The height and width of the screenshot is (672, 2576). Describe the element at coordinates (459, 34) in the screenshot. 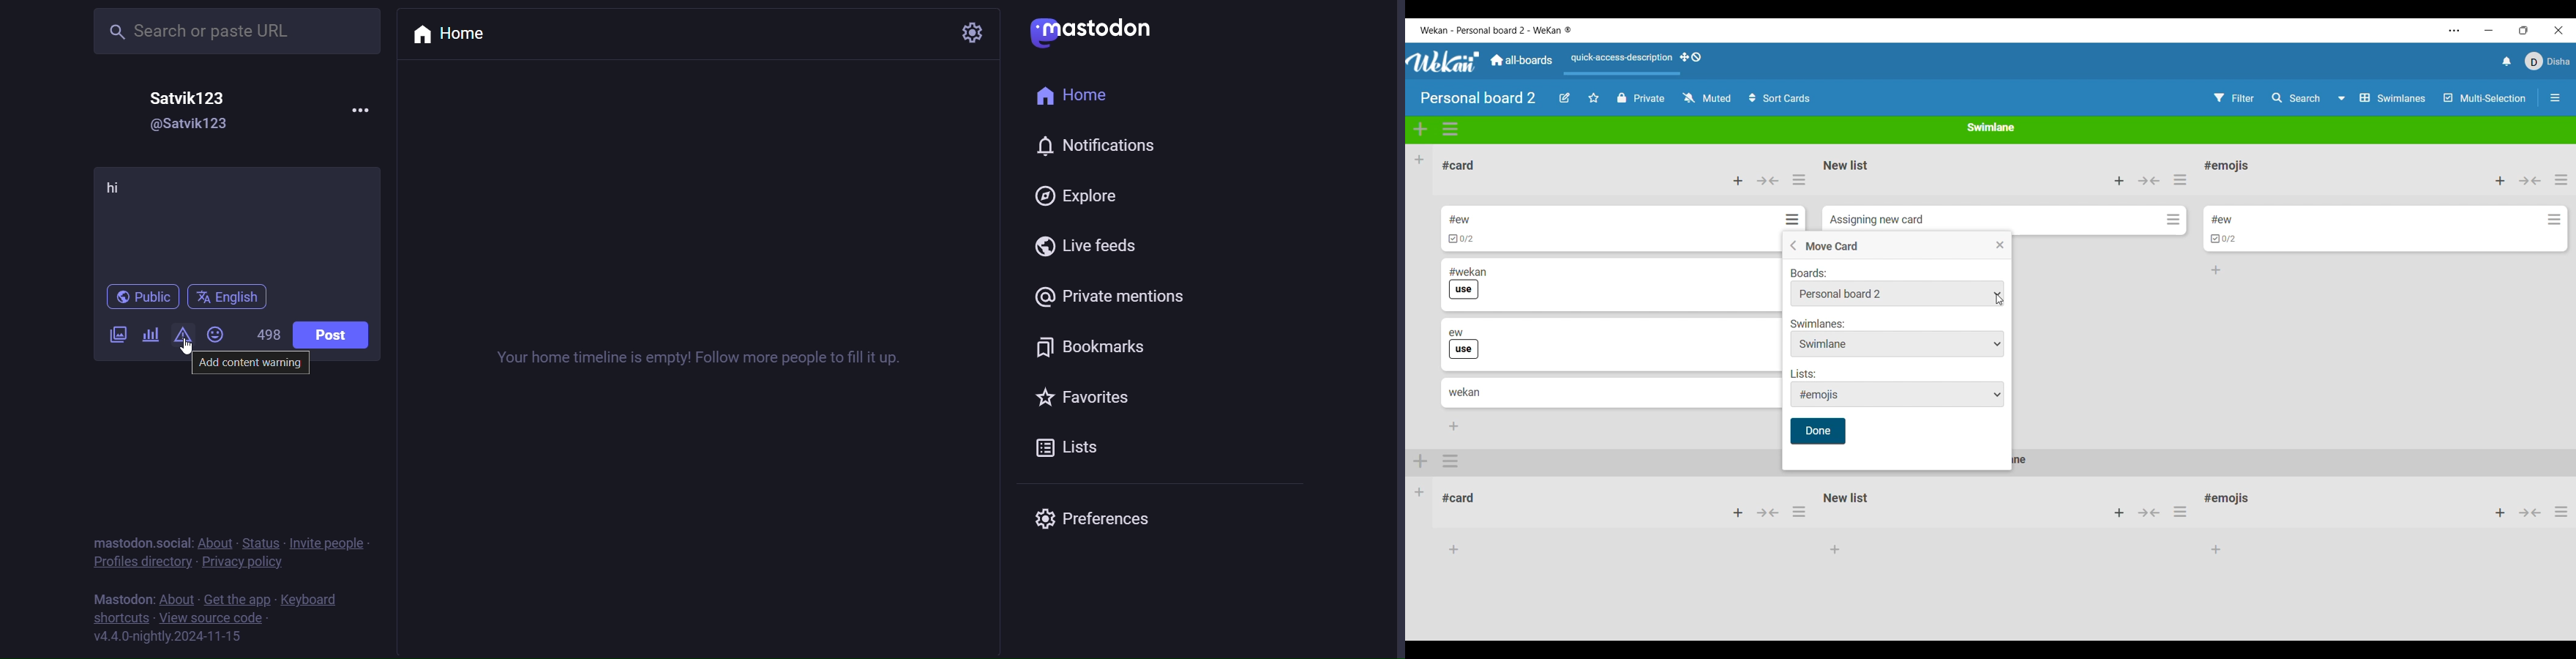

I see `home` at that location.